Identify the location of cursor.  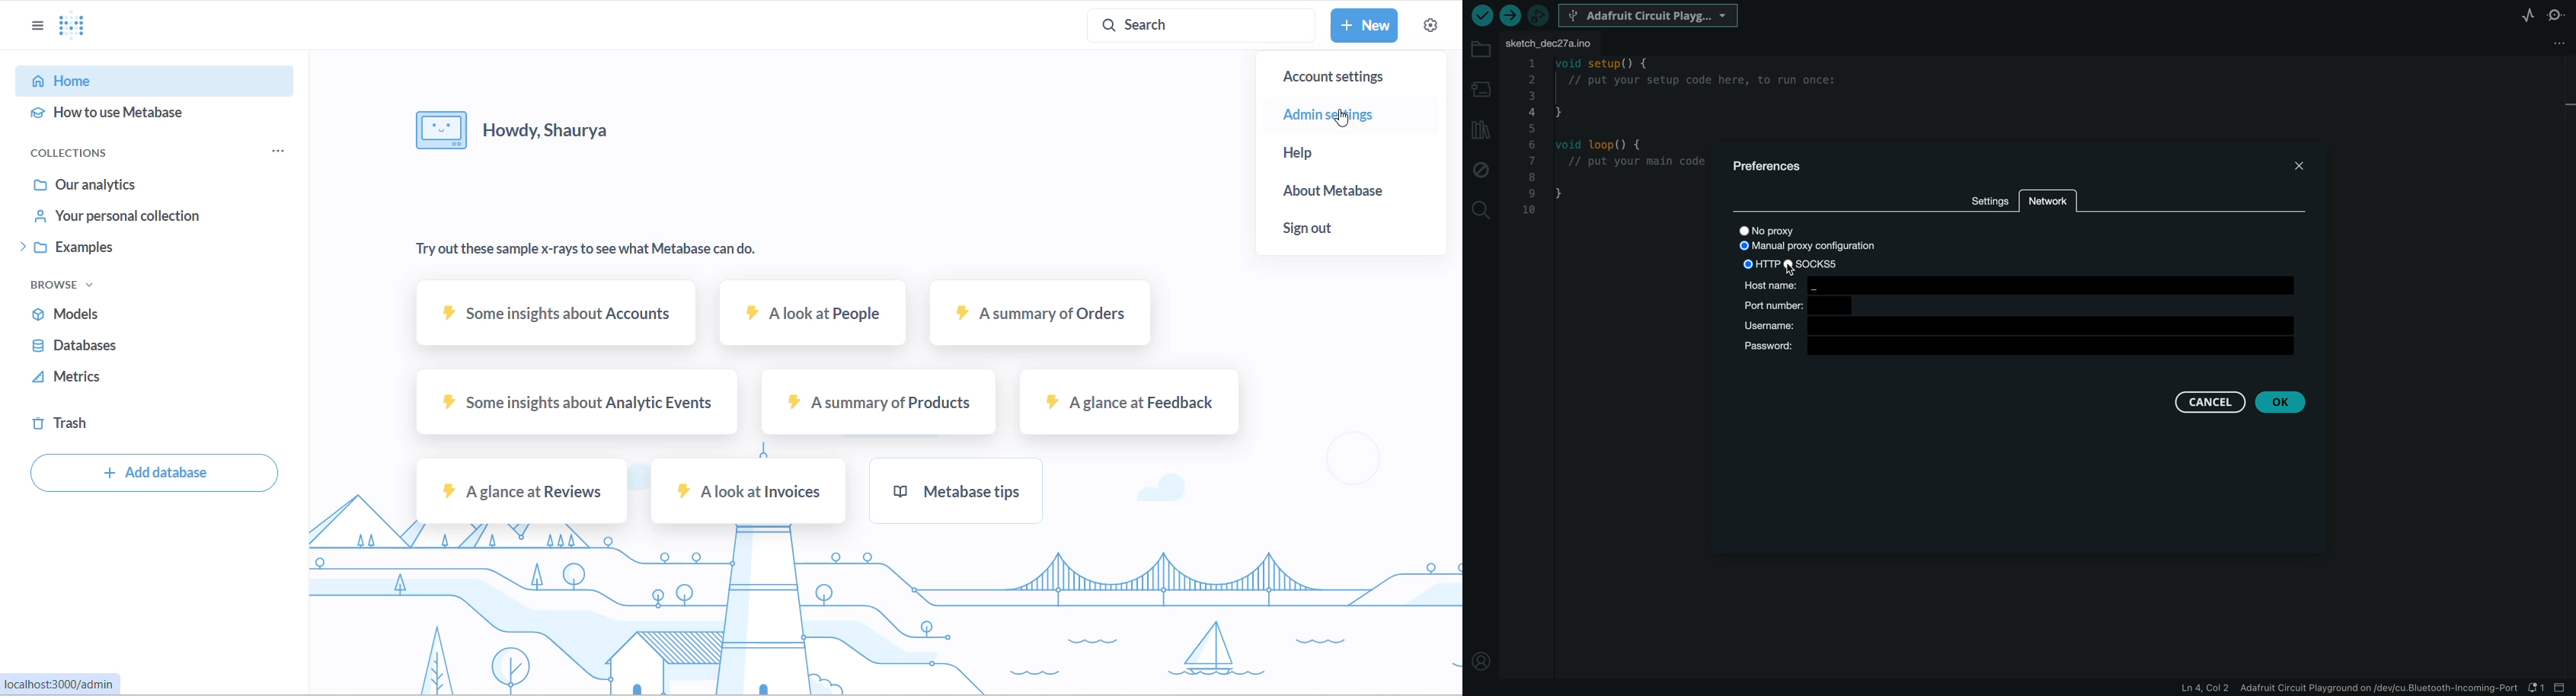
(1341, 119).